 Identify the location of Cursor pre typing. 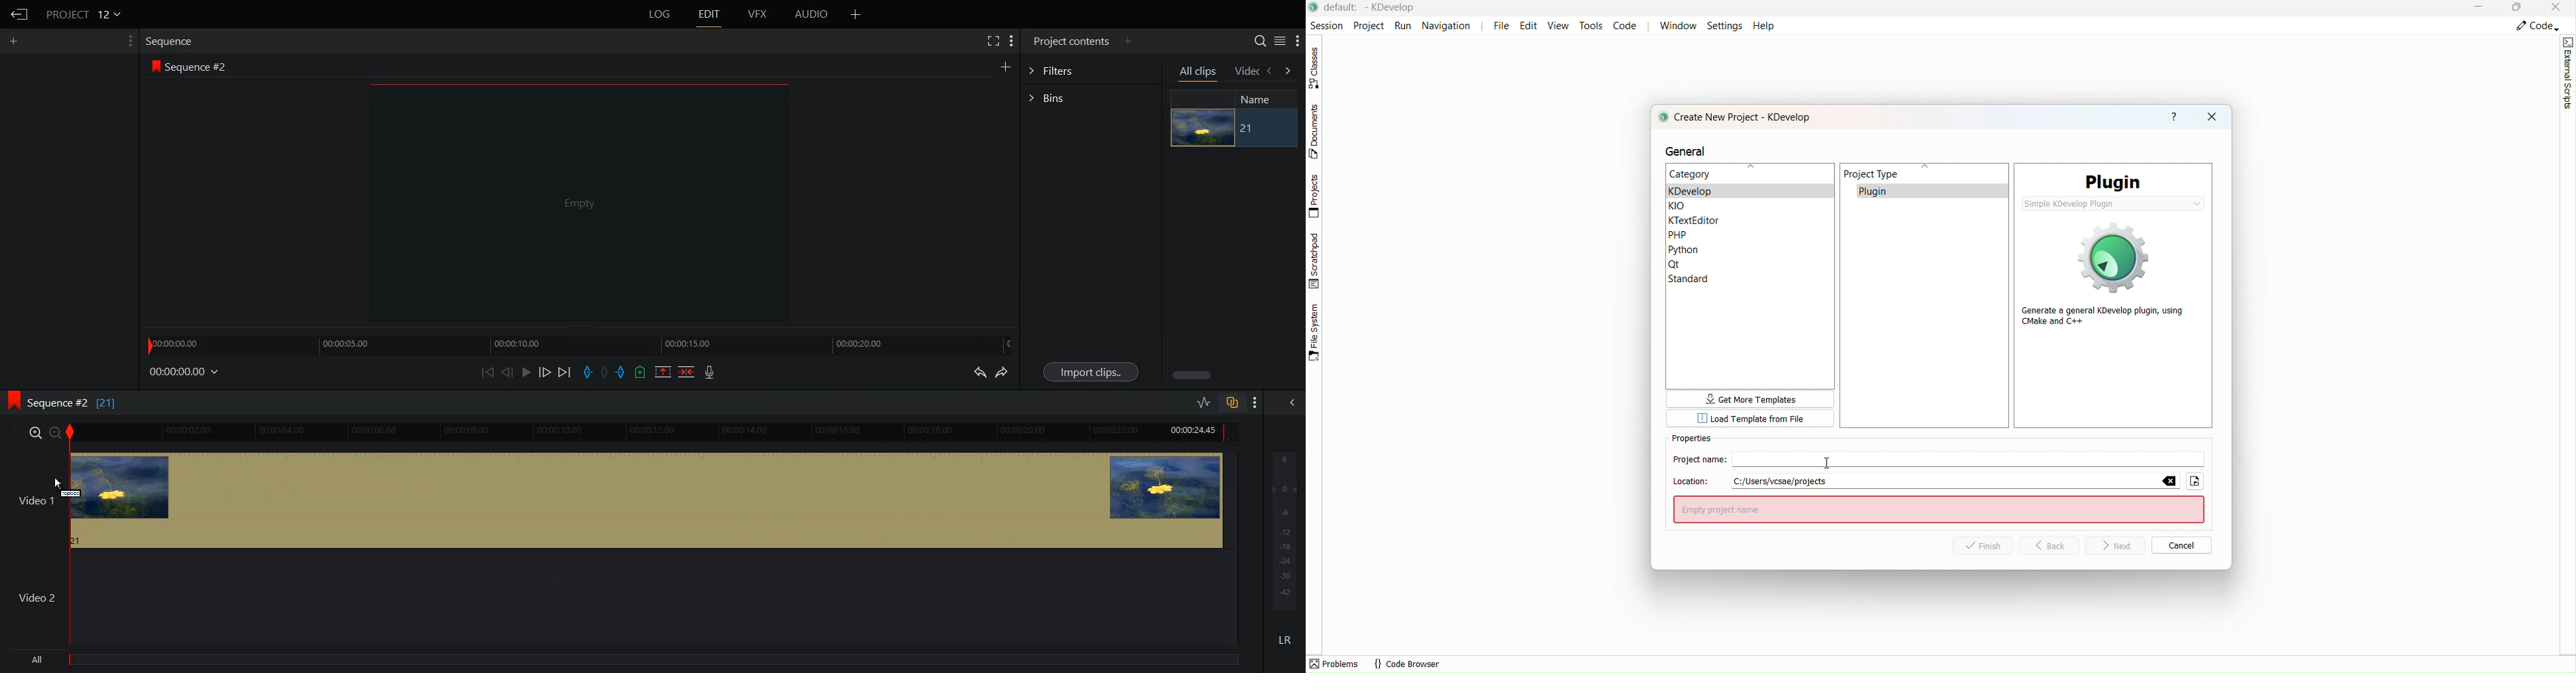
(1828, 464).